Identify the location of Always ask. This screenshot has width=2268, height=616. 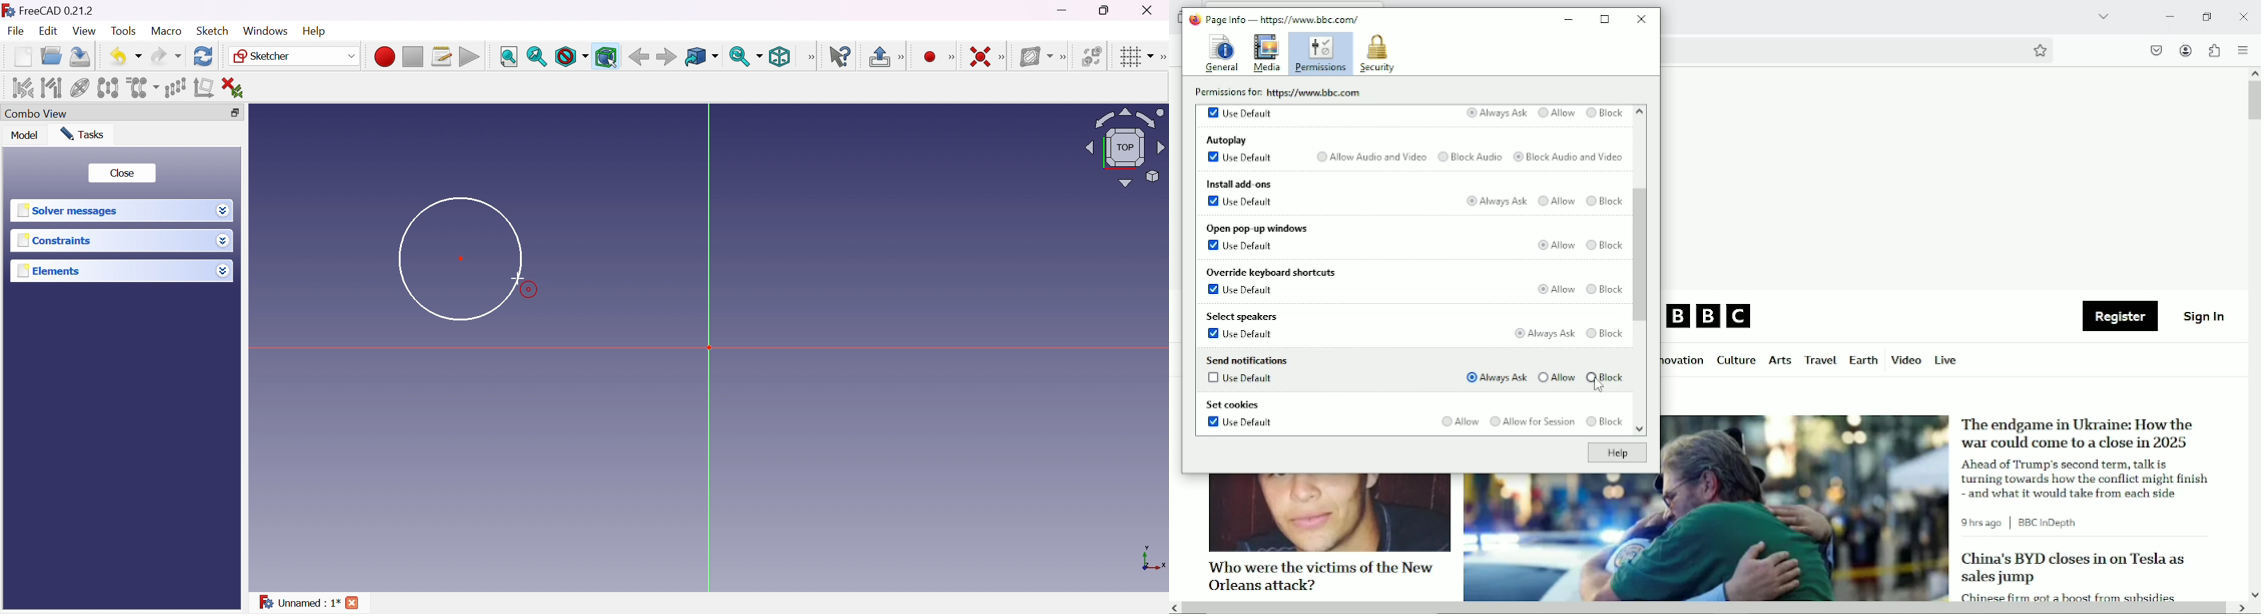
(1495, 113).